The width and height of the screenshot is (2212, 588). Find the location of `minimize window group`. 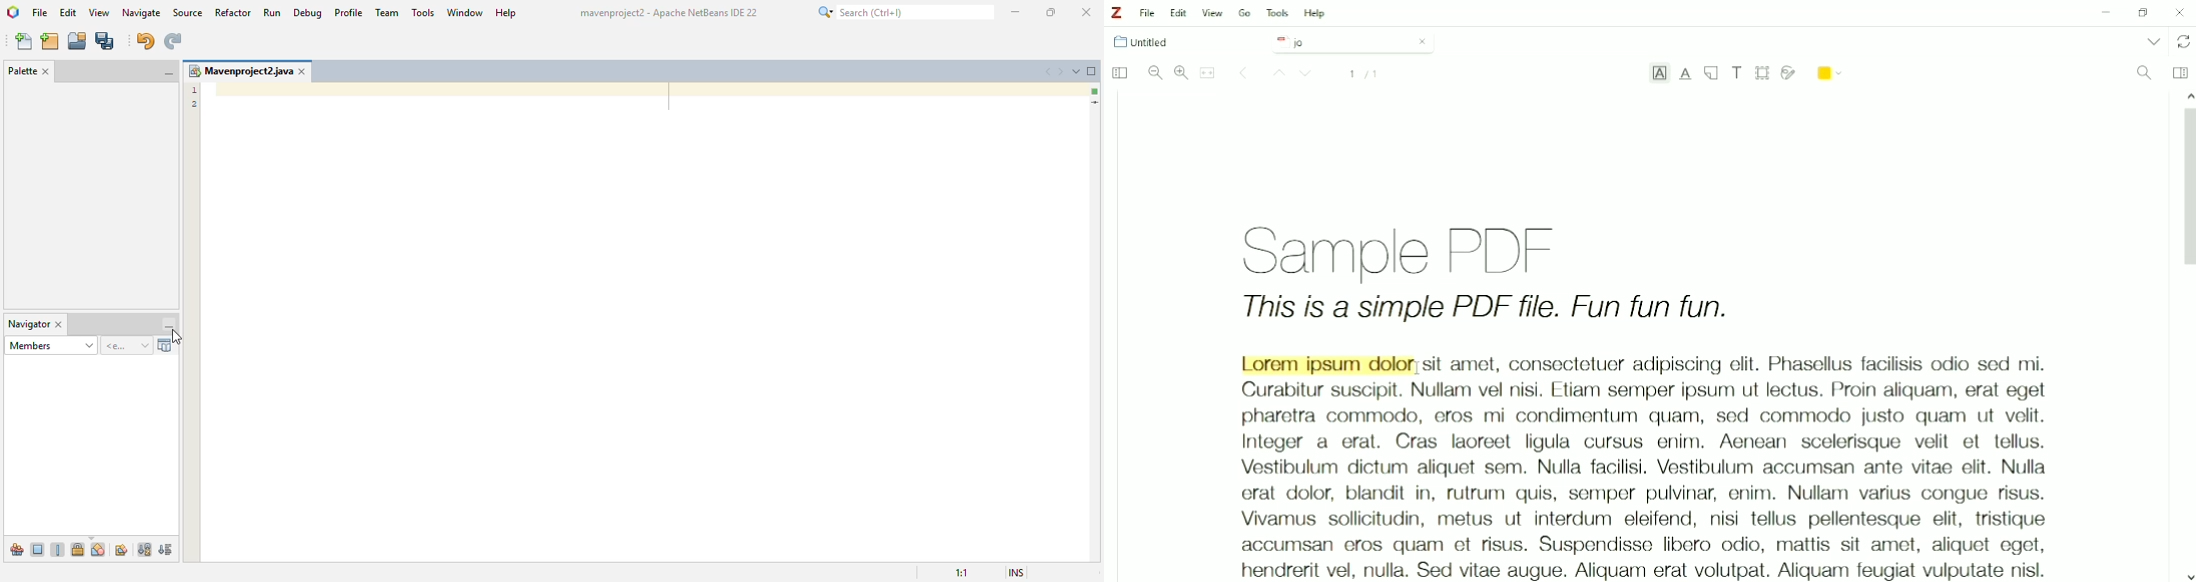

minimize window group is located at coordinates (169, 326).